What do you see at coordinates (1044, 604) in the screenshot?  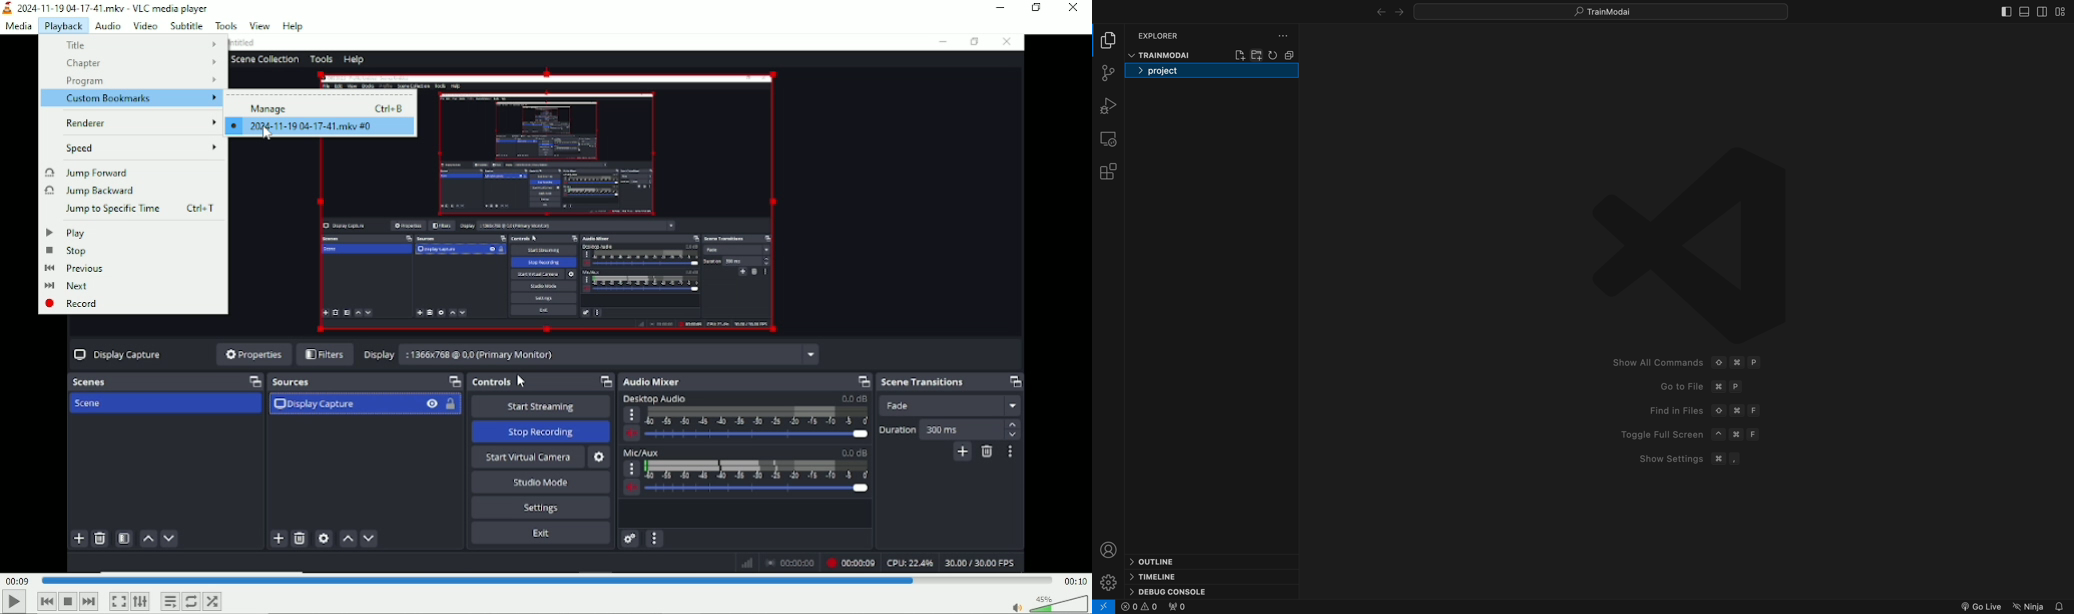 I see `Volume` at bounding box center [1044, 604].